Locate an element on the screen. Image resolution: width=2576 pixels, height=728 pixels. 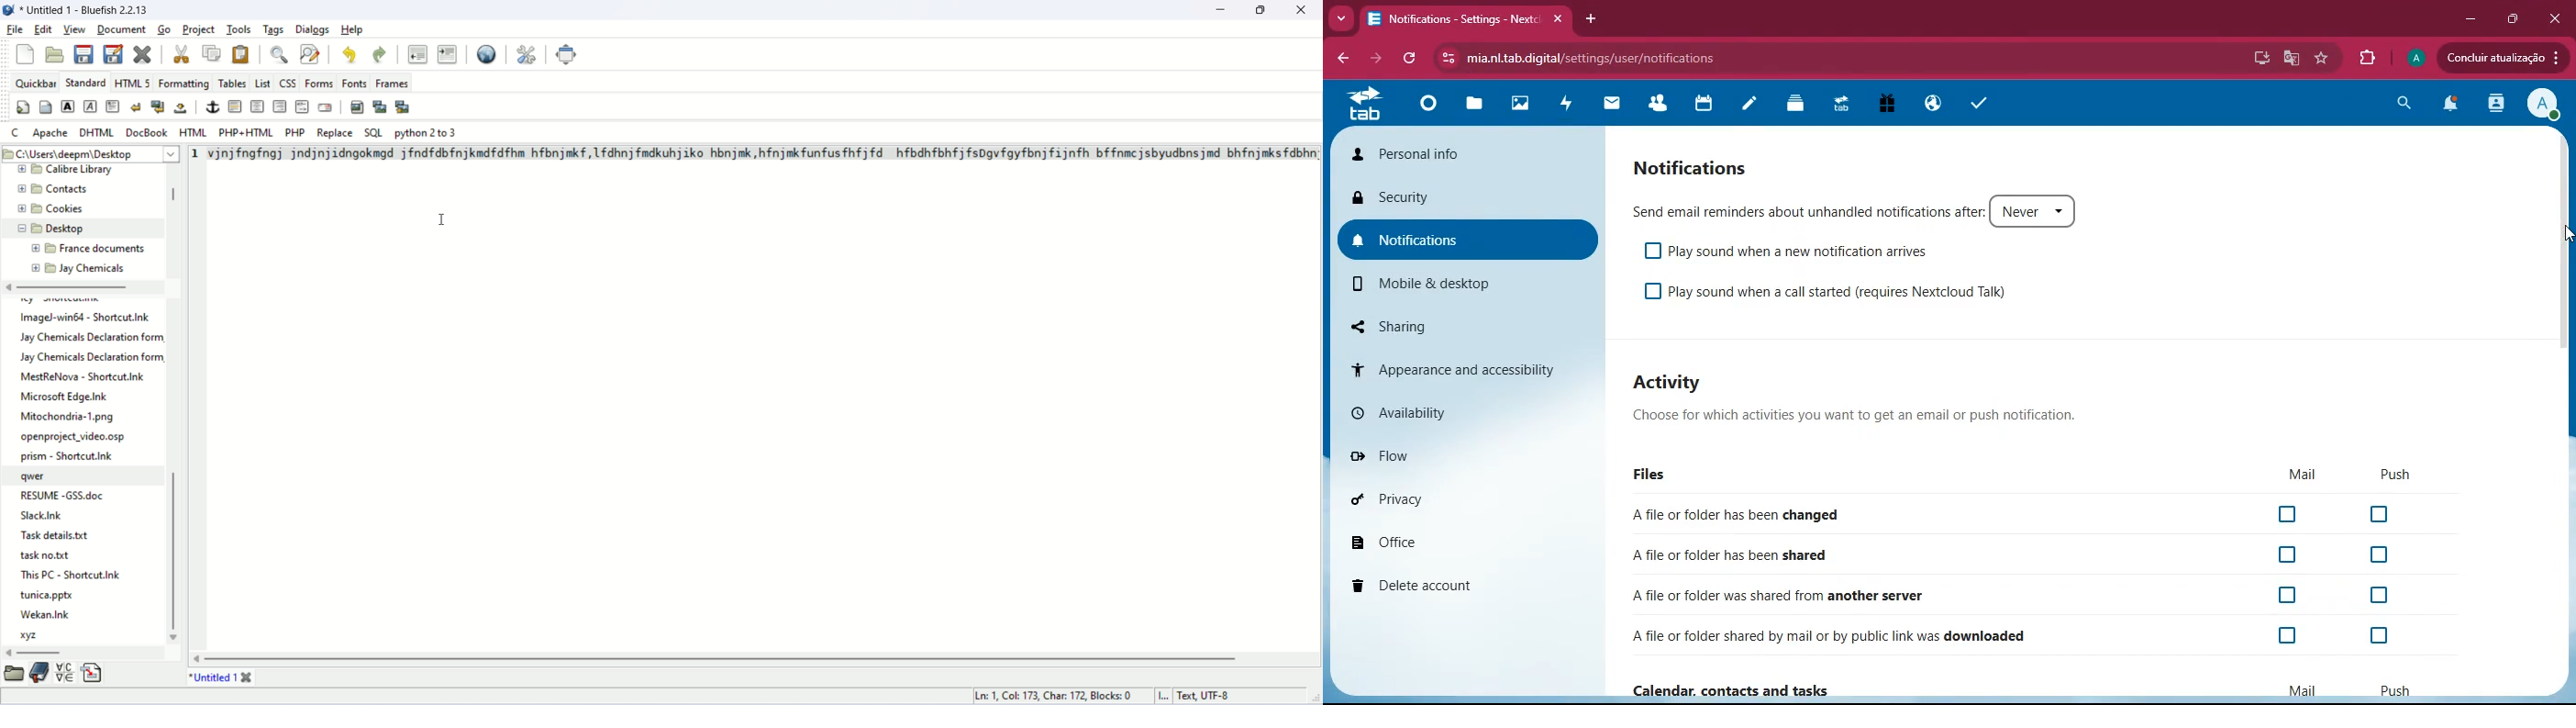
task no.tct is located at coordinates (49, 554).